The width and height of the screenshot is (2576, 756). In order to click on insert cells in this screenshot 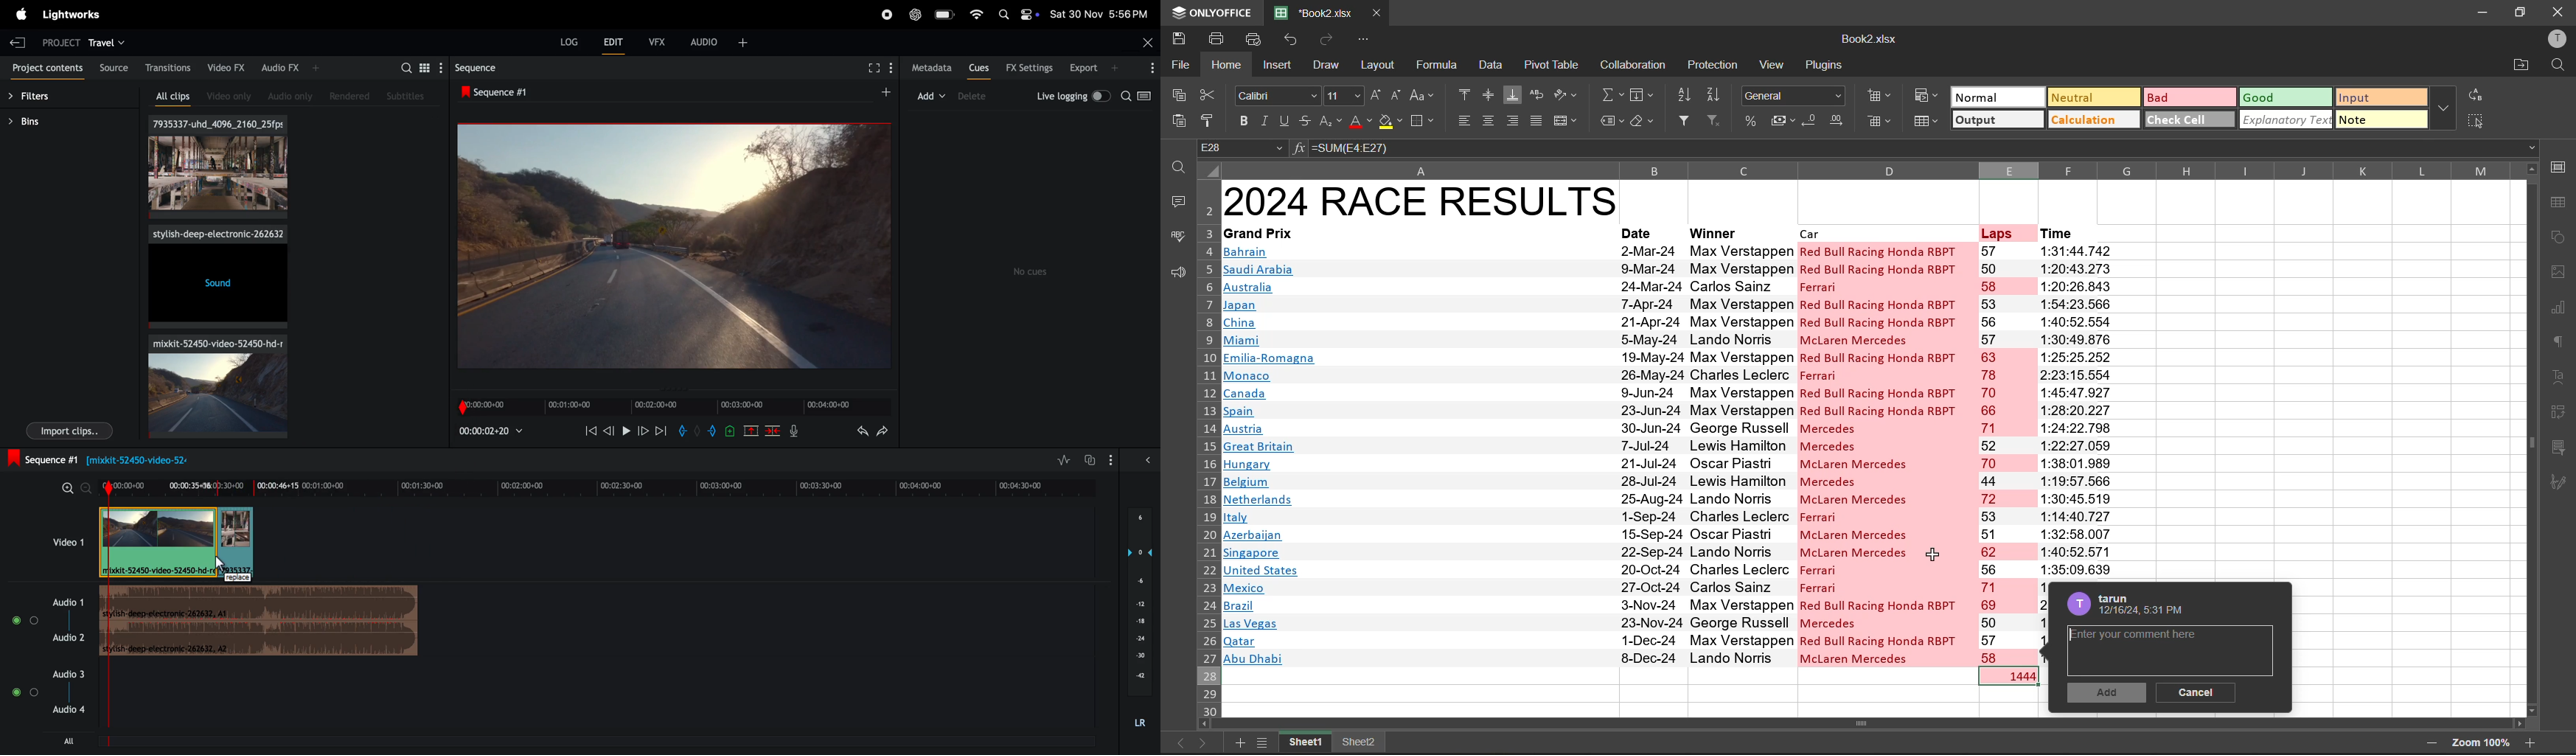, I will do `click(1882, 97)`.